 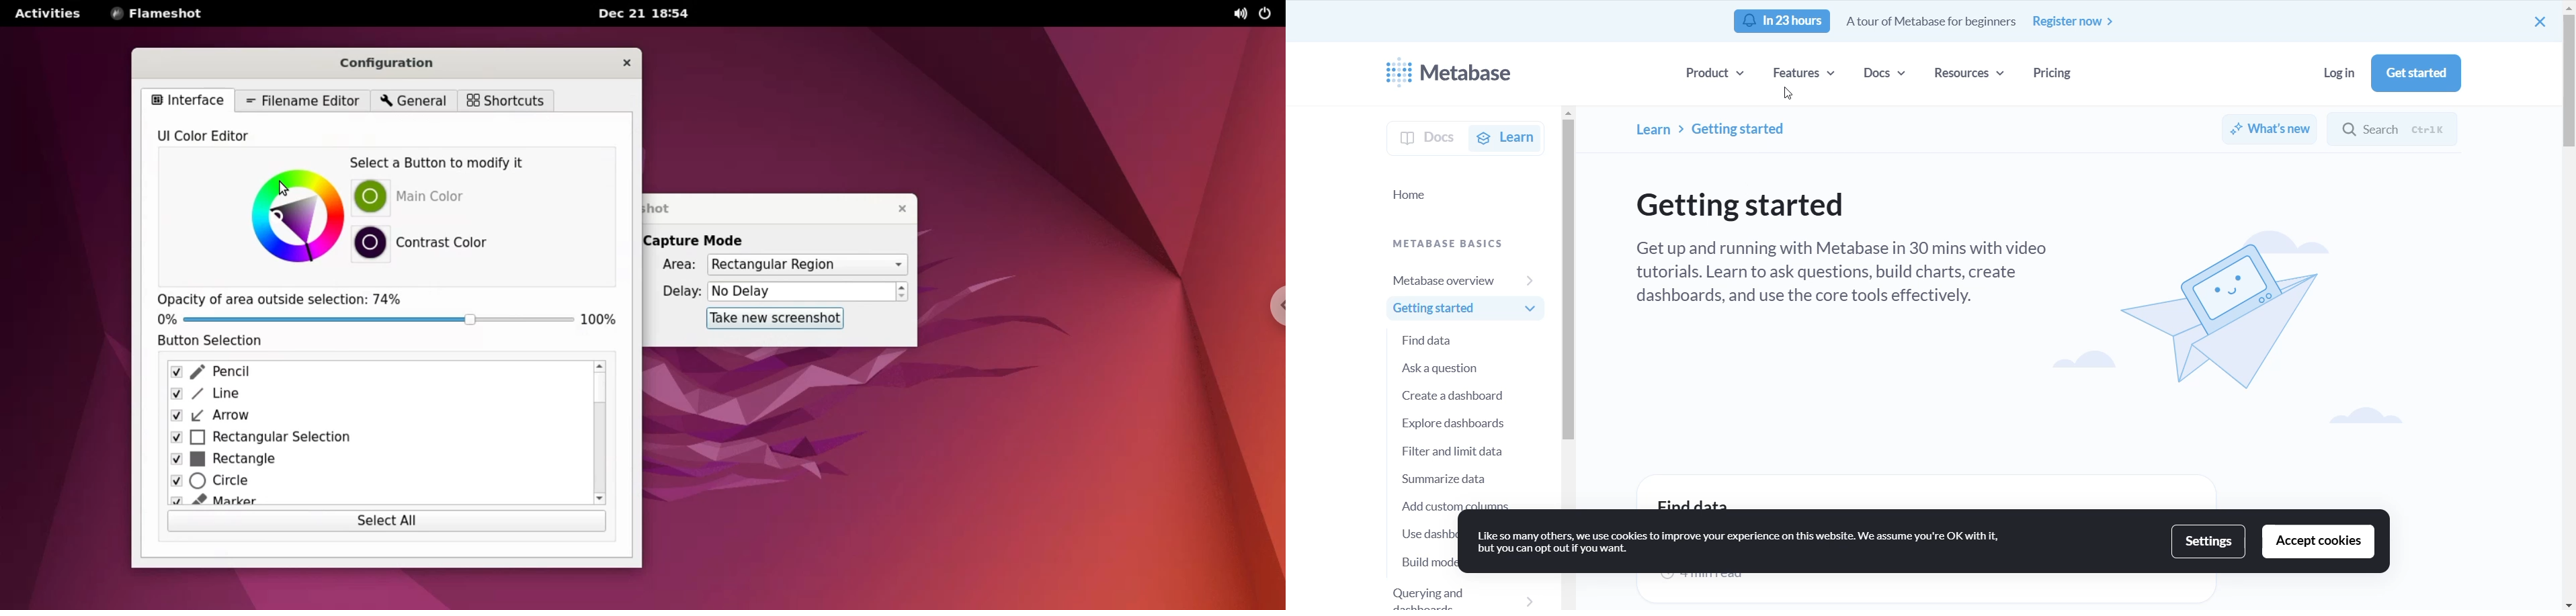 What do you see at coordinates (1743, 544) in the screenshot?
I see `text` at bounding box center [1743, 544].